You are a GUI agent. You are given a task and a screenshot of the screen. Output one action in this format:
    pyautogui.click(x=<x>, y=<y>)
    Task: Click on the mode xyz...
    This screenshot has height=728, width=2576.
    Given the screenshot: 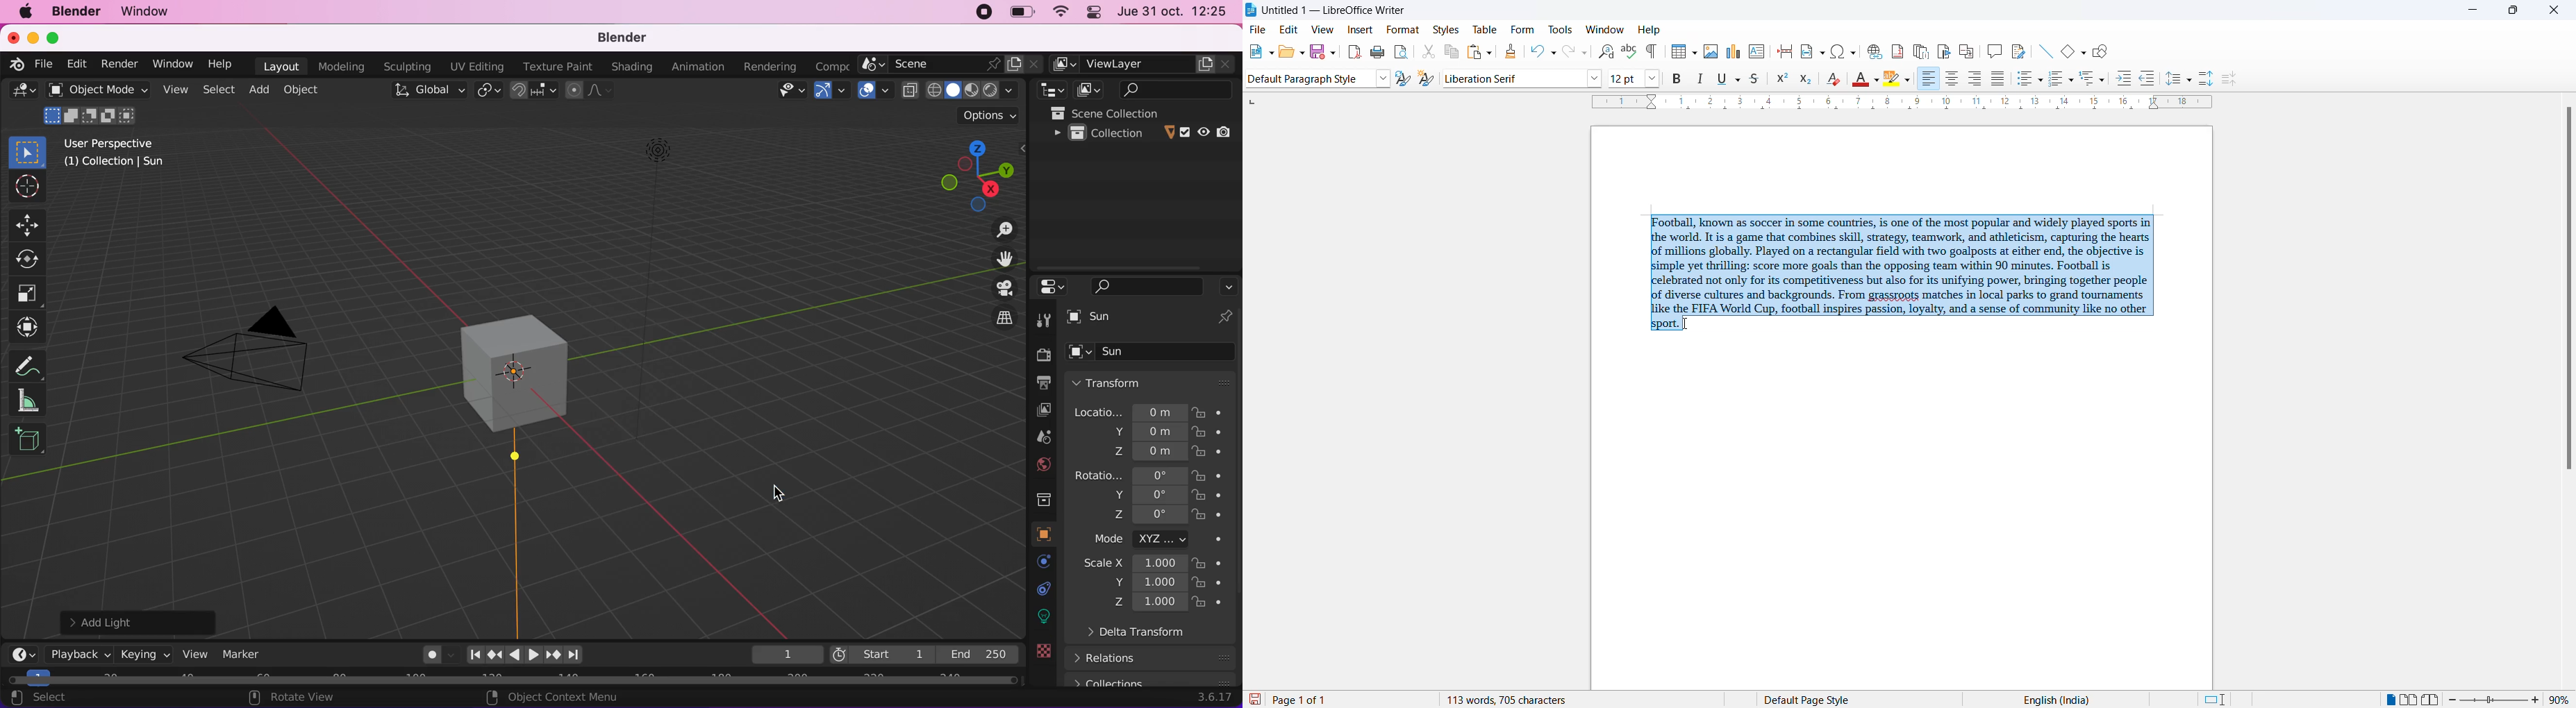 What is the action you would take?
    pyautogui.click(x=1153, y=539)
    